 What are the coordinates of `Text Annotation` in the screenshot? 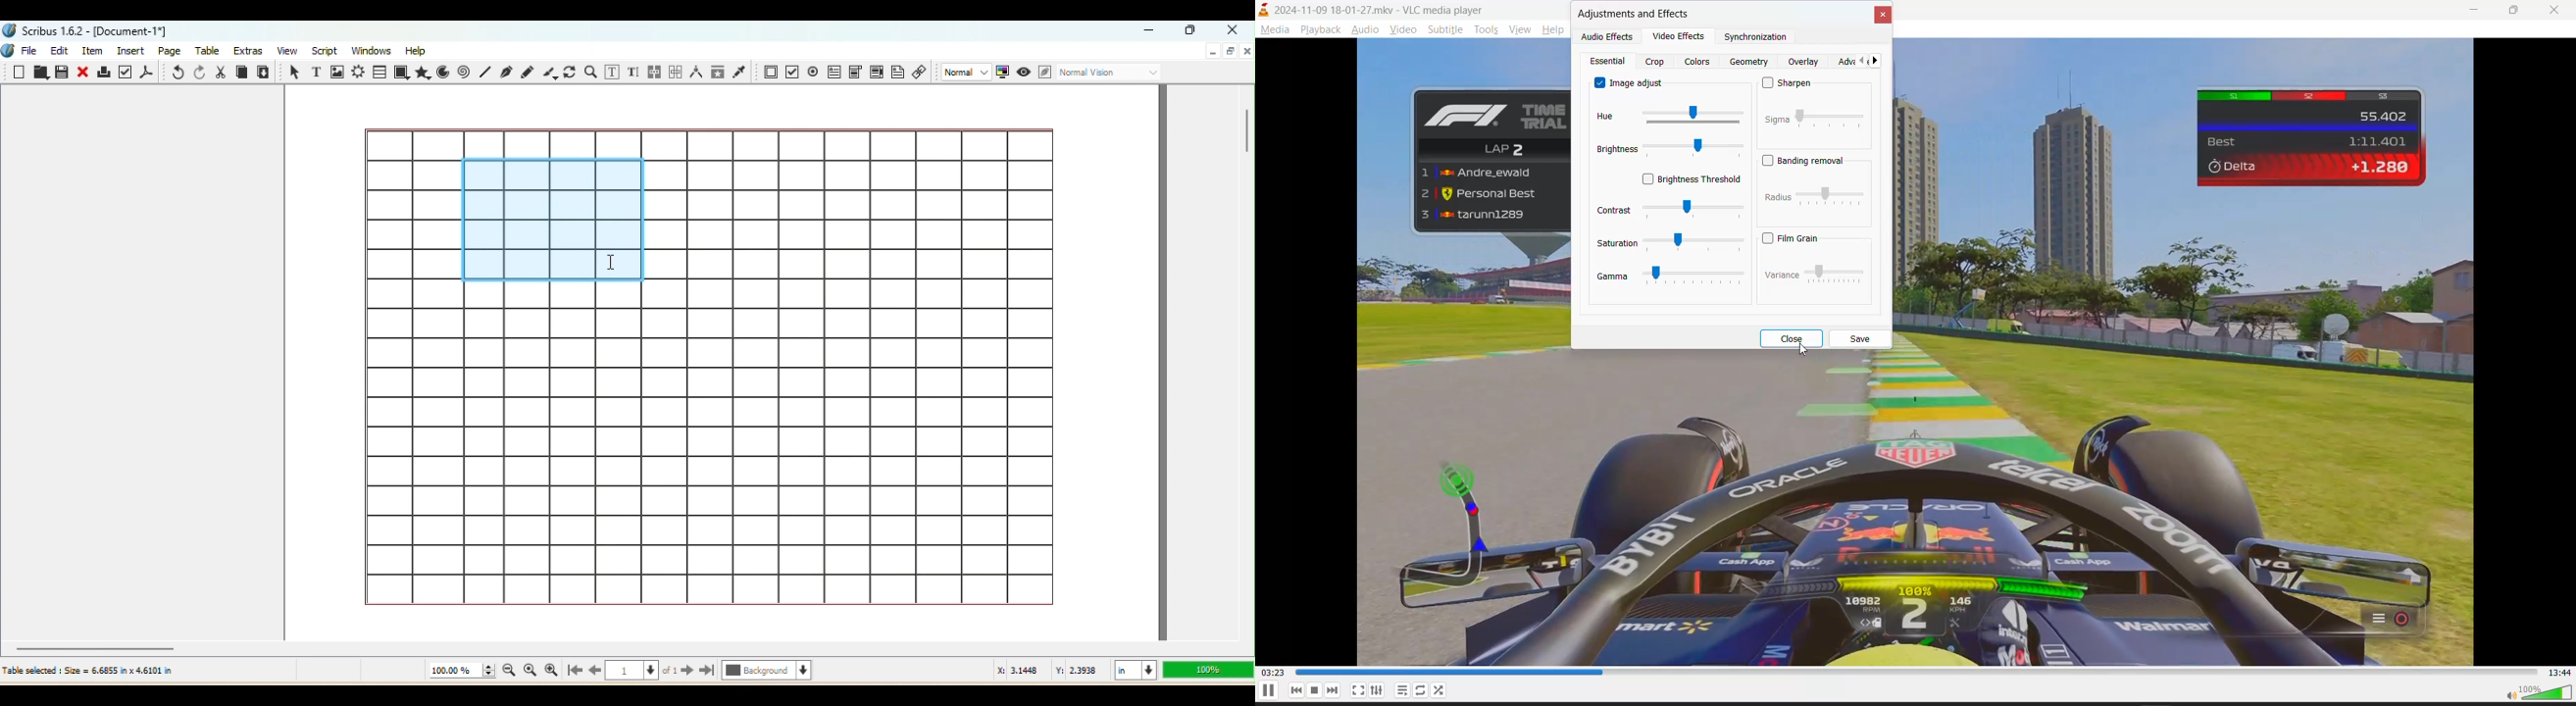 It's located at (897, 75).